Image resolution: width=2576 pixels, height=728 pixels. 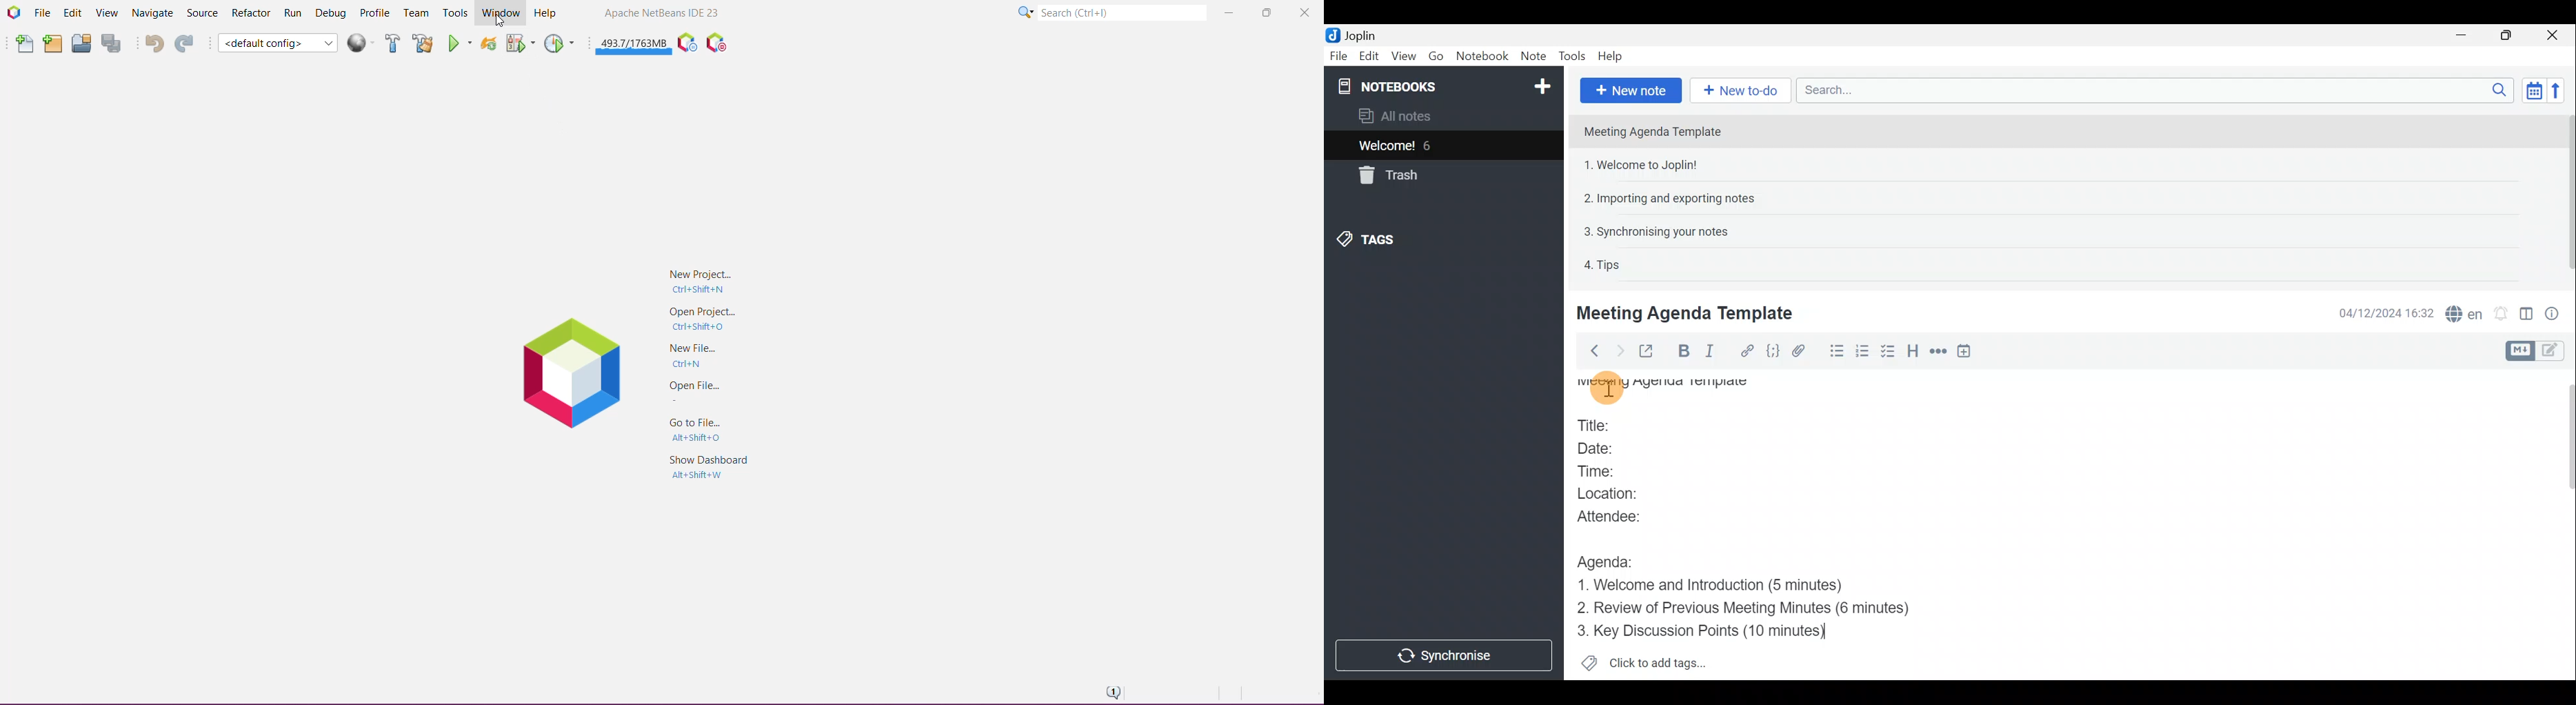 I want to click on Heading, so click(x=1913, y=355).